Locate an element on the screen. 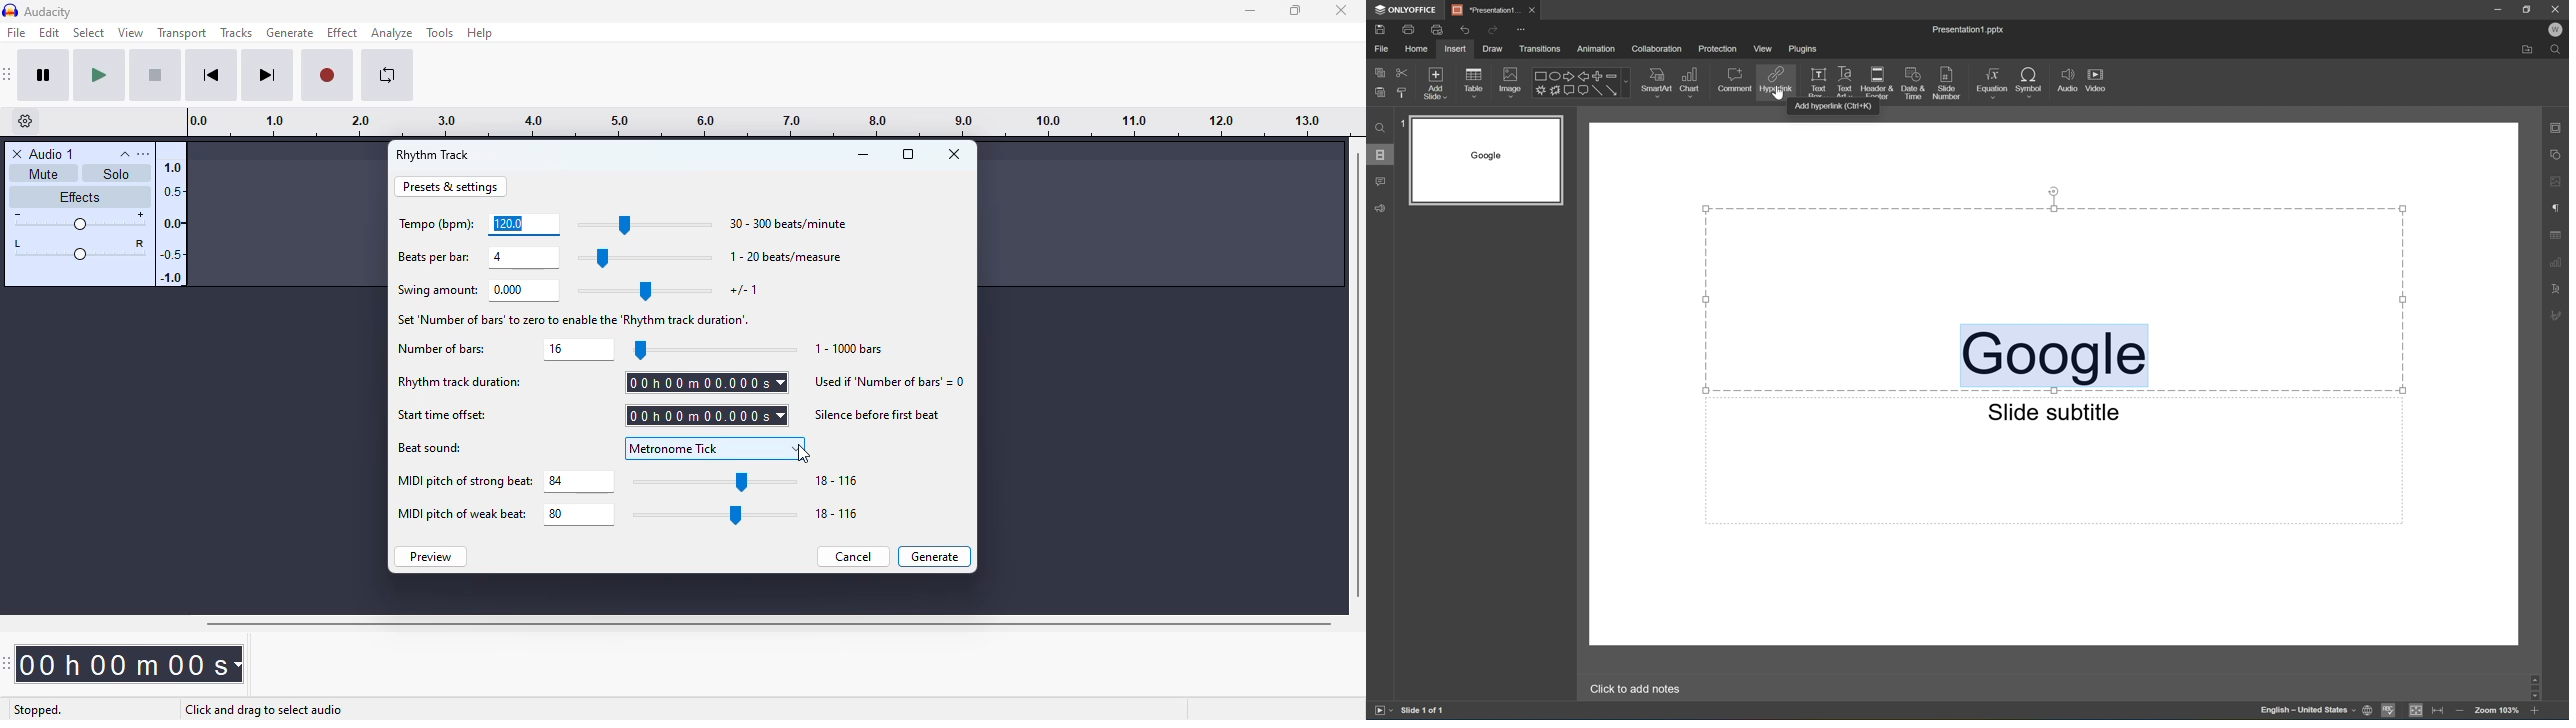  number of bars is located at coordinates (442, 349).